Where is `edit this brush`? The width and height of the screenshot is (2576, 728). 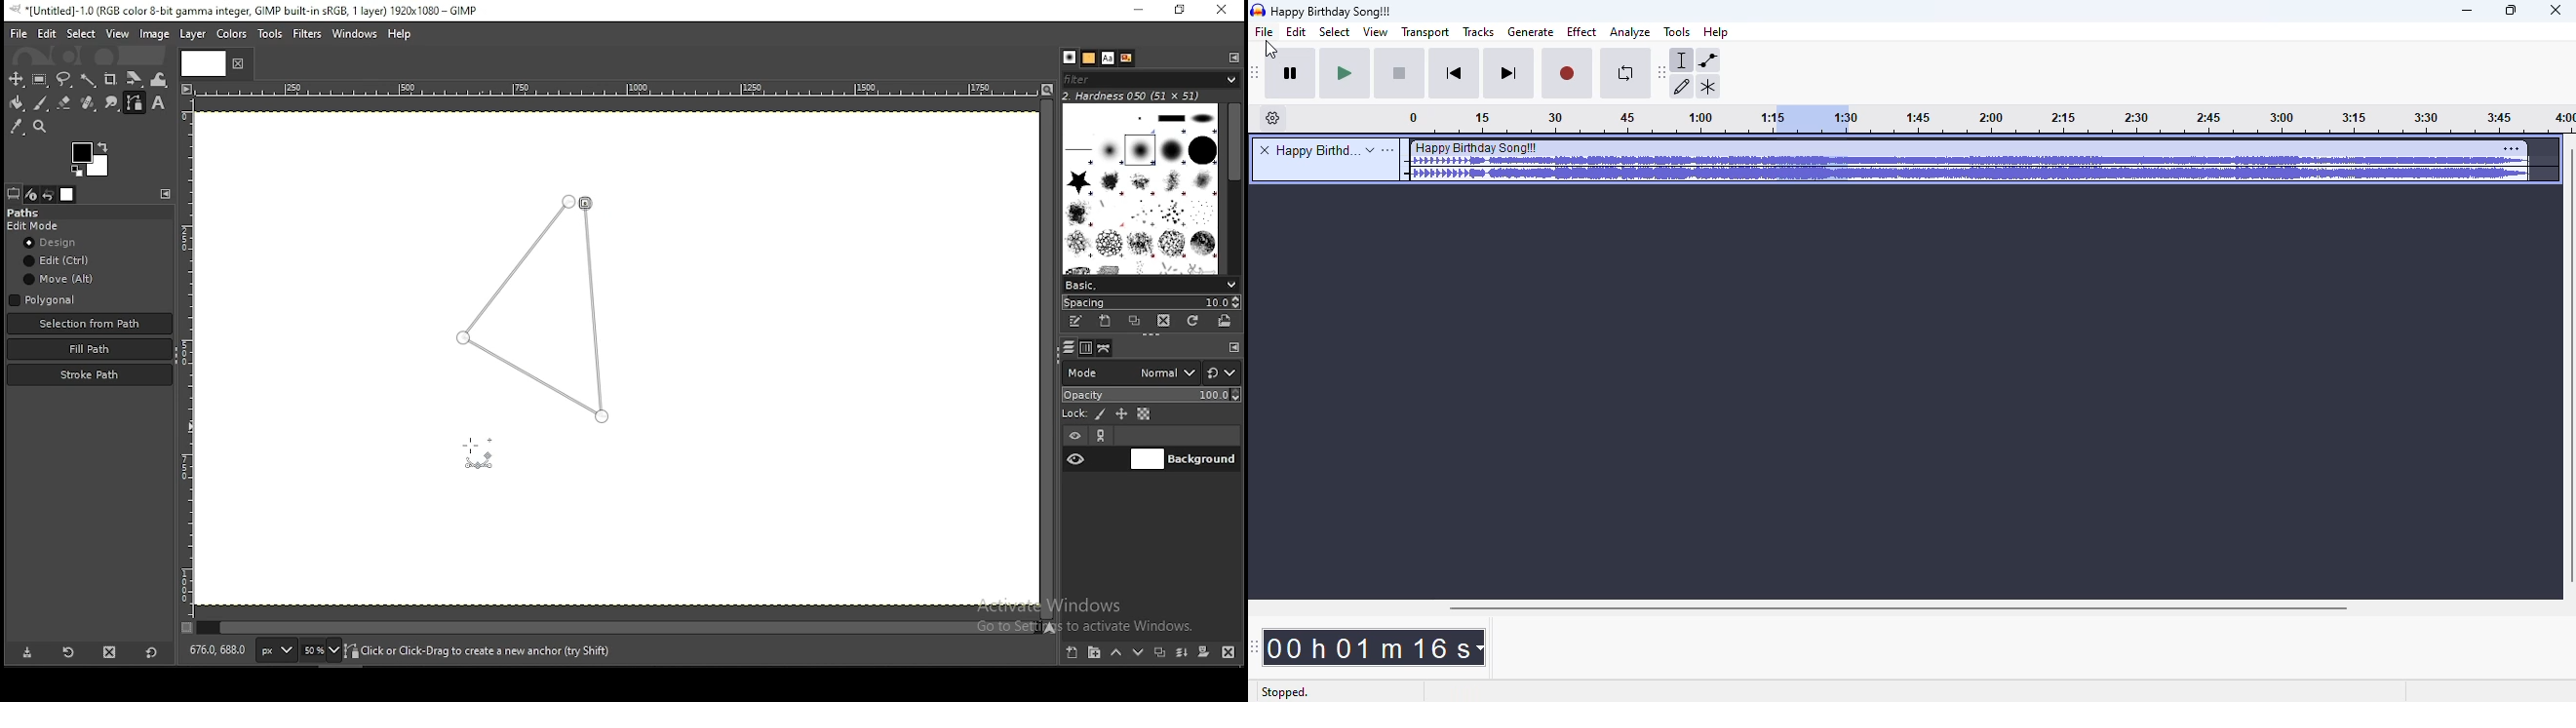 edit this brush is located at coordinates (1074, 321).